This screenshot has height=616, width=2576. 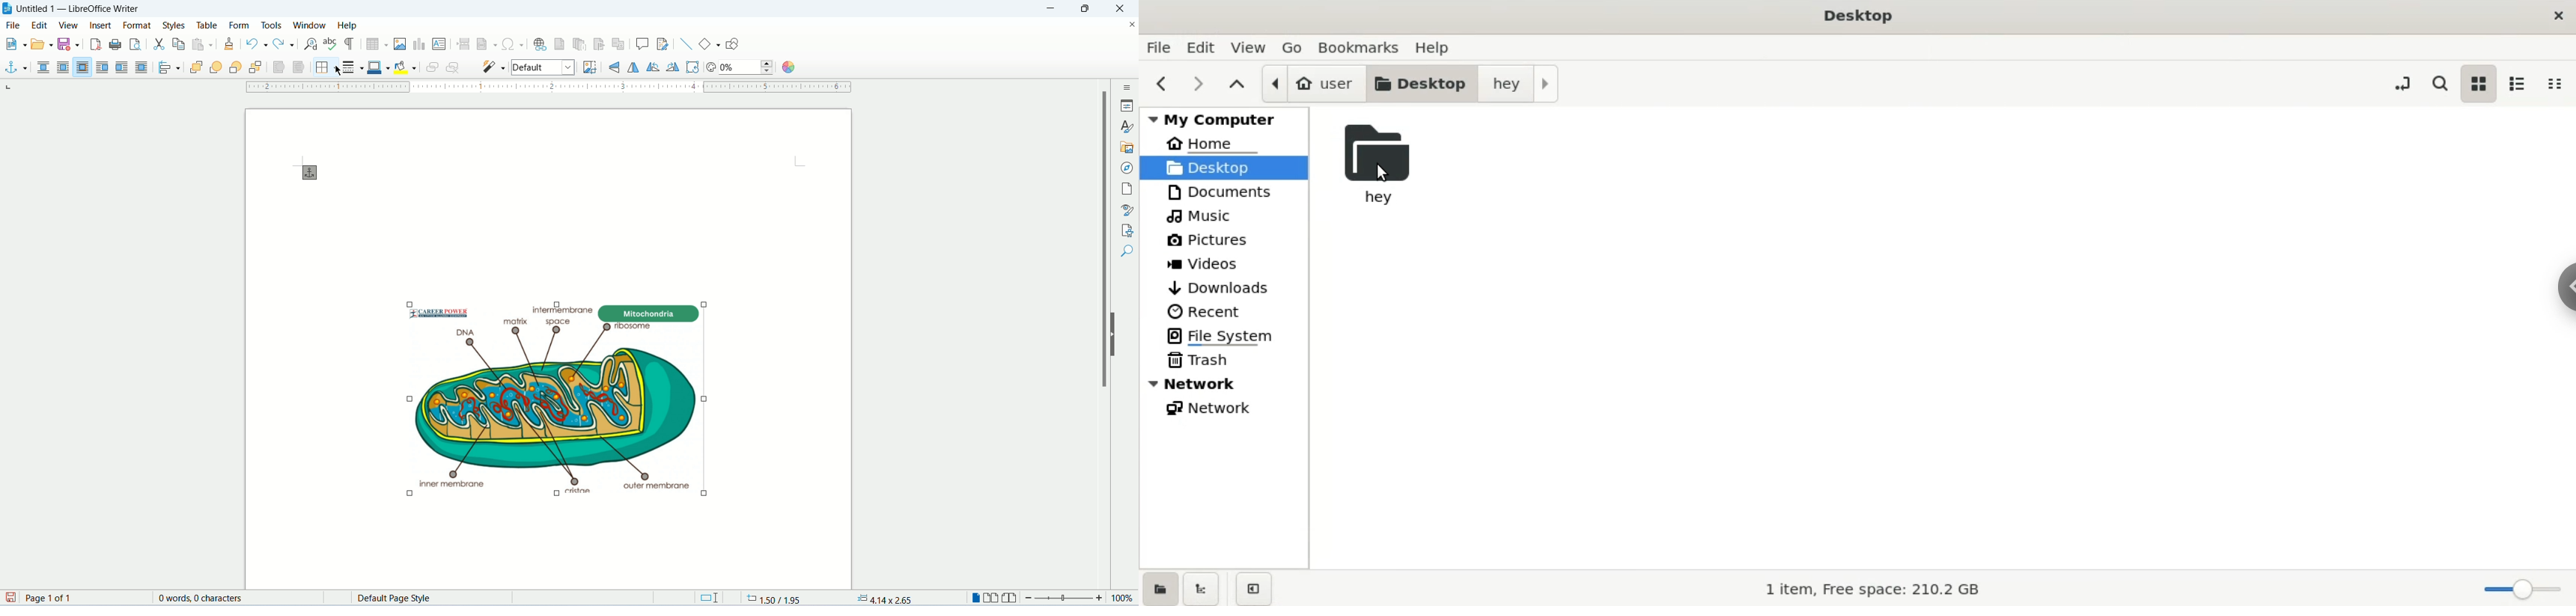 What do you see at coordinates (352, 66) in the screenshot?
I see `border style` at bounding box center [352, 66].